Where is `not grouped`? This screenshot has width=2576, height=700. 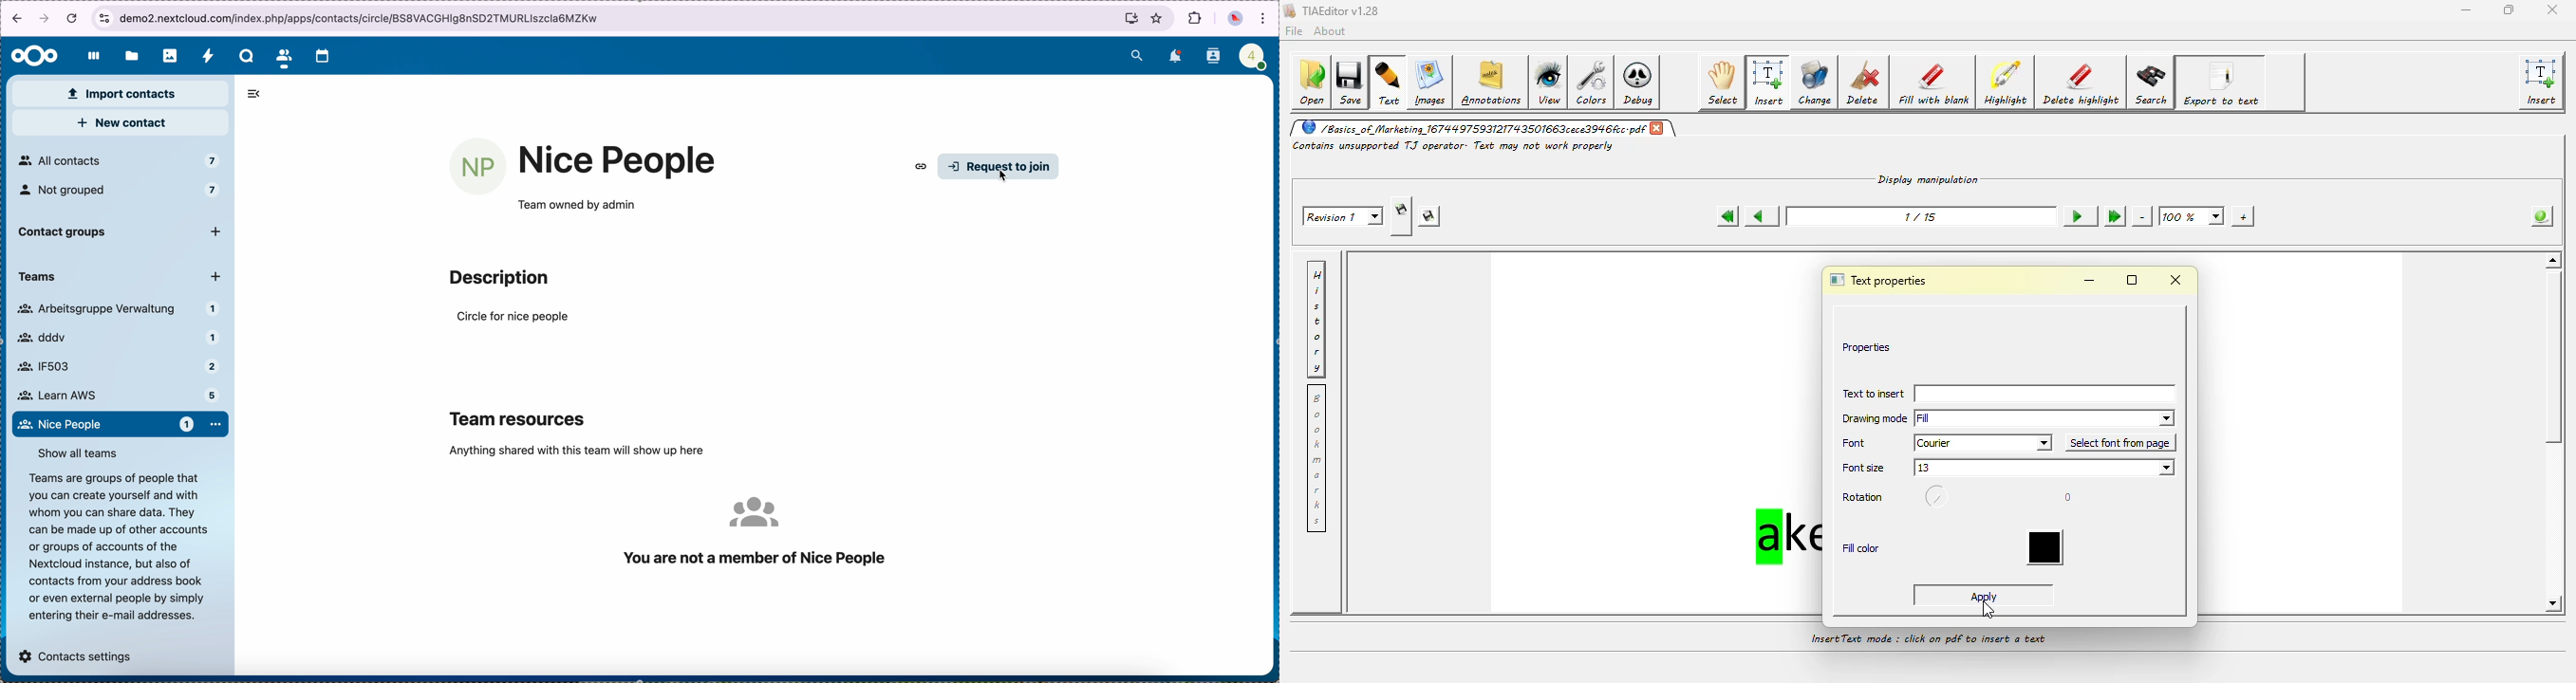
not grouped is located at coordinates (122, 194).